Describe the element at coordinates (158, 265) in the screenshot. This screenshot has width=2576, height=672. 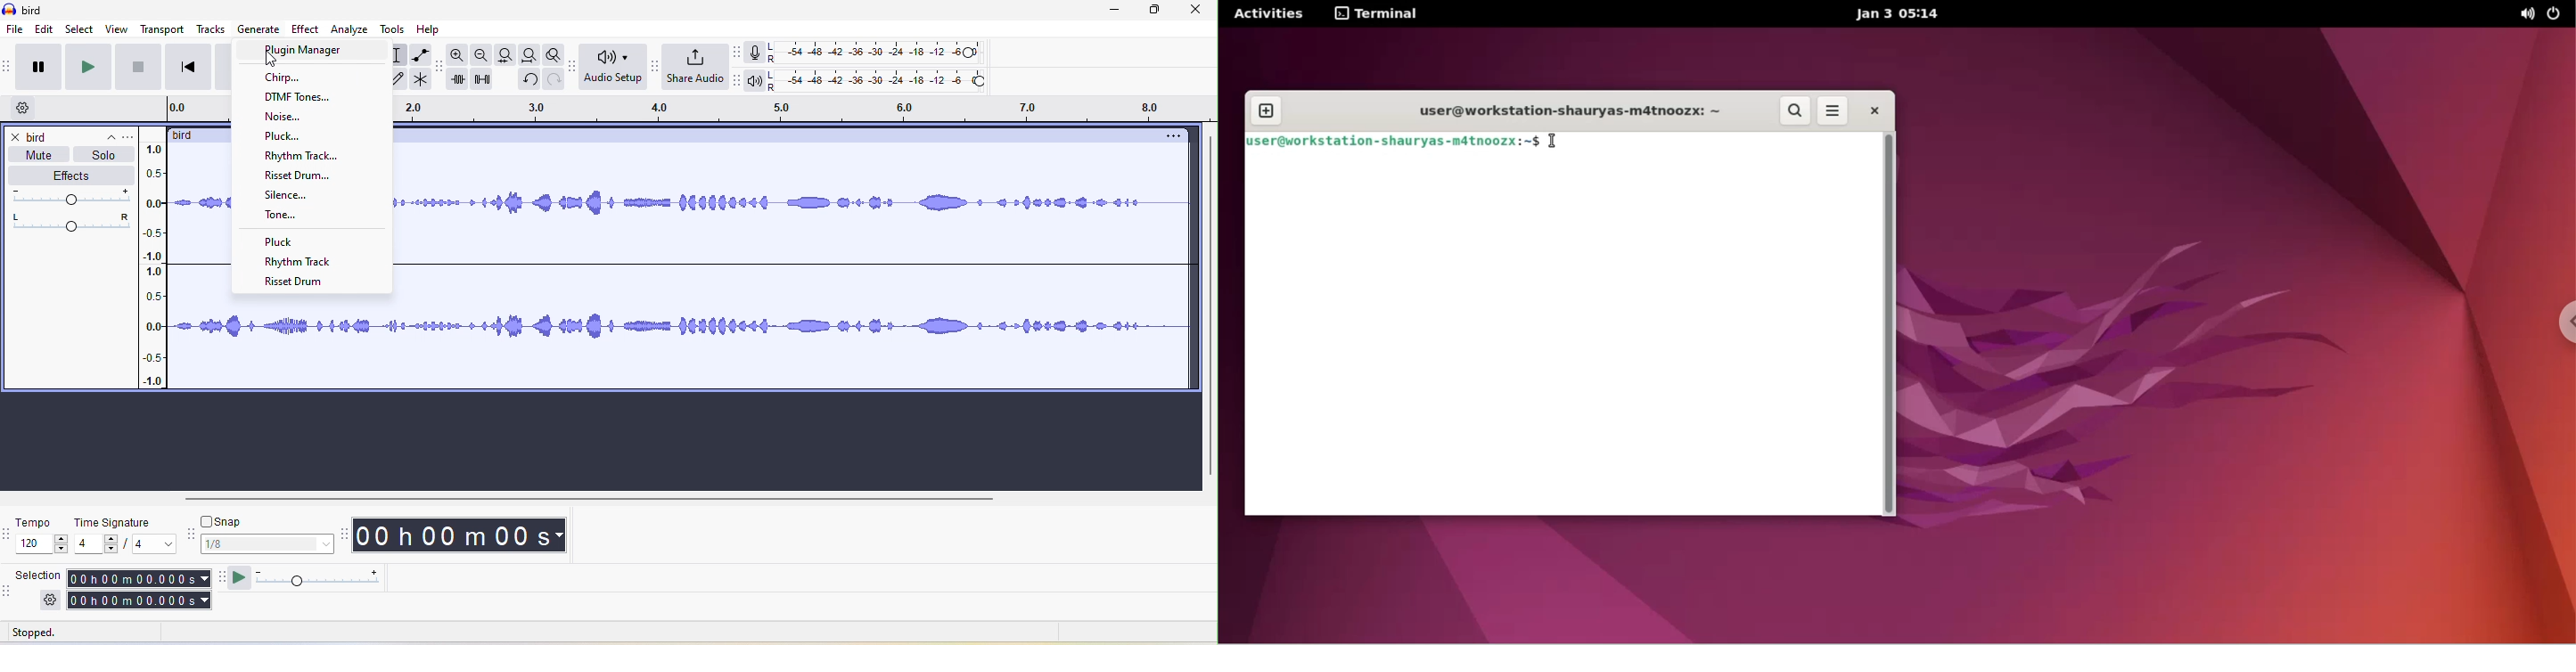
I see `amplitude` at that location.